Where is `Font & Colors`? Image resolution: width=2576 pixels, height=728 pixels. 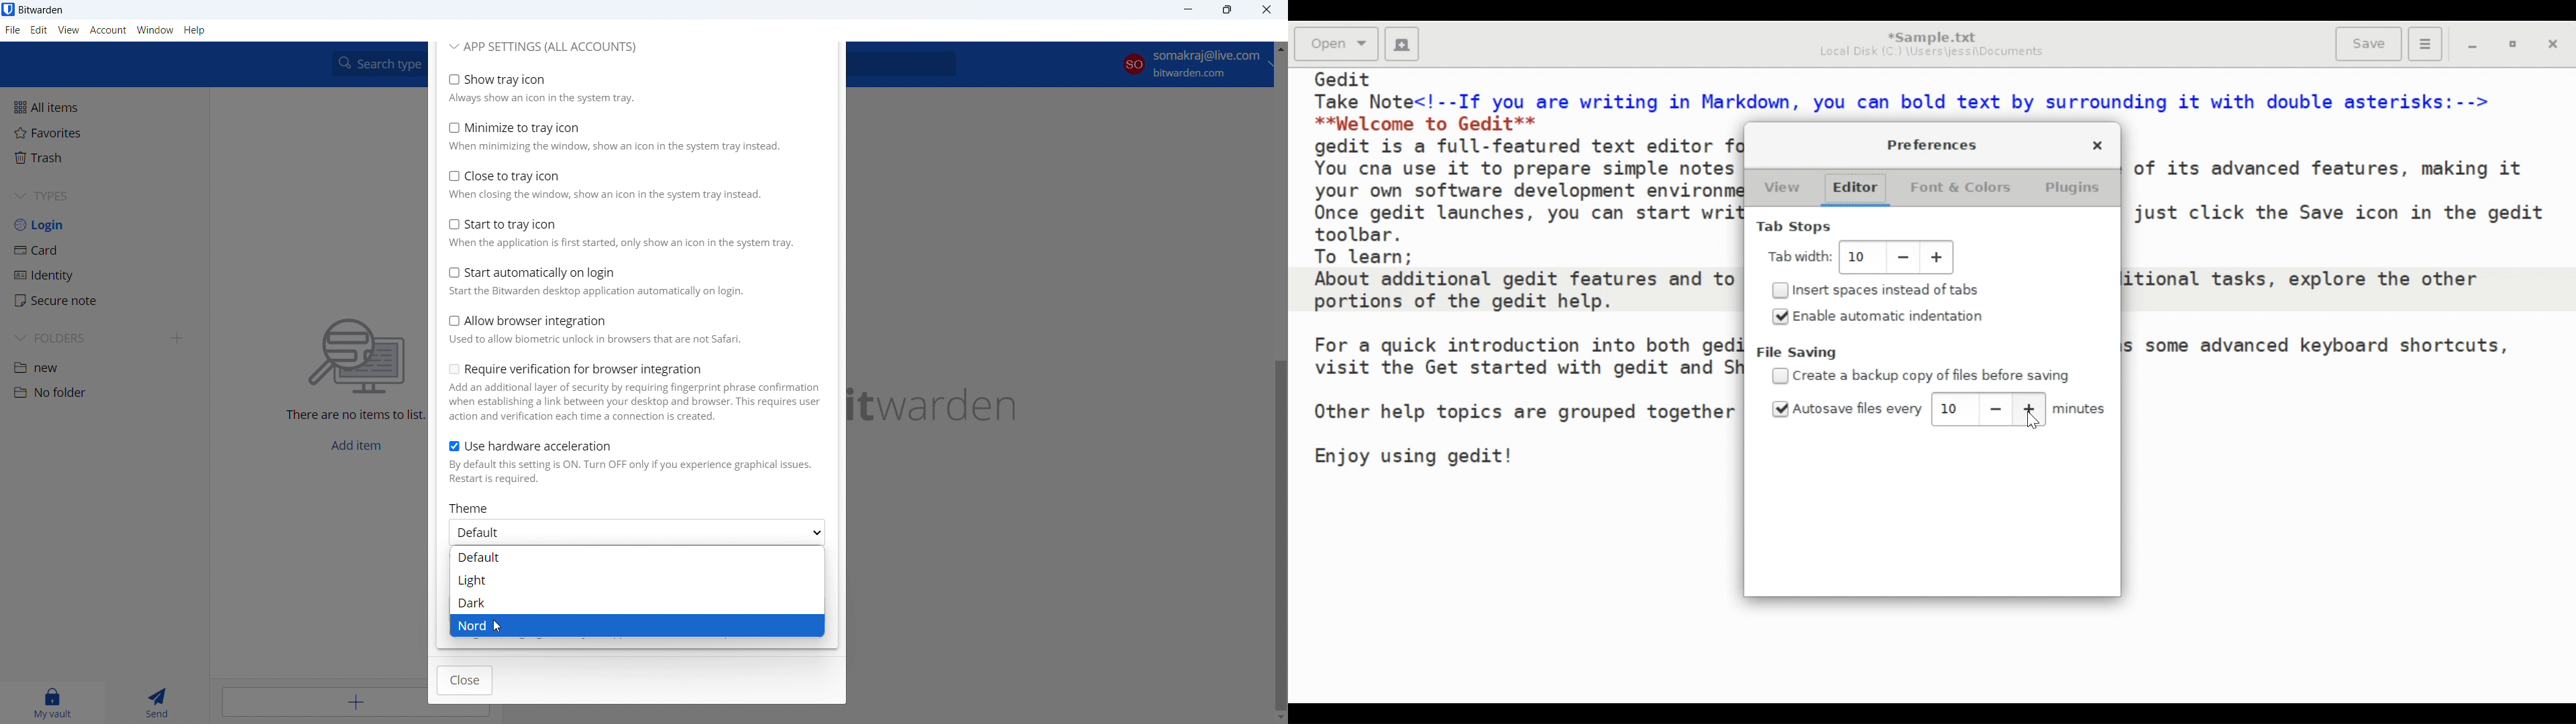
Font & Colors is located at coordinates (1962, 187).